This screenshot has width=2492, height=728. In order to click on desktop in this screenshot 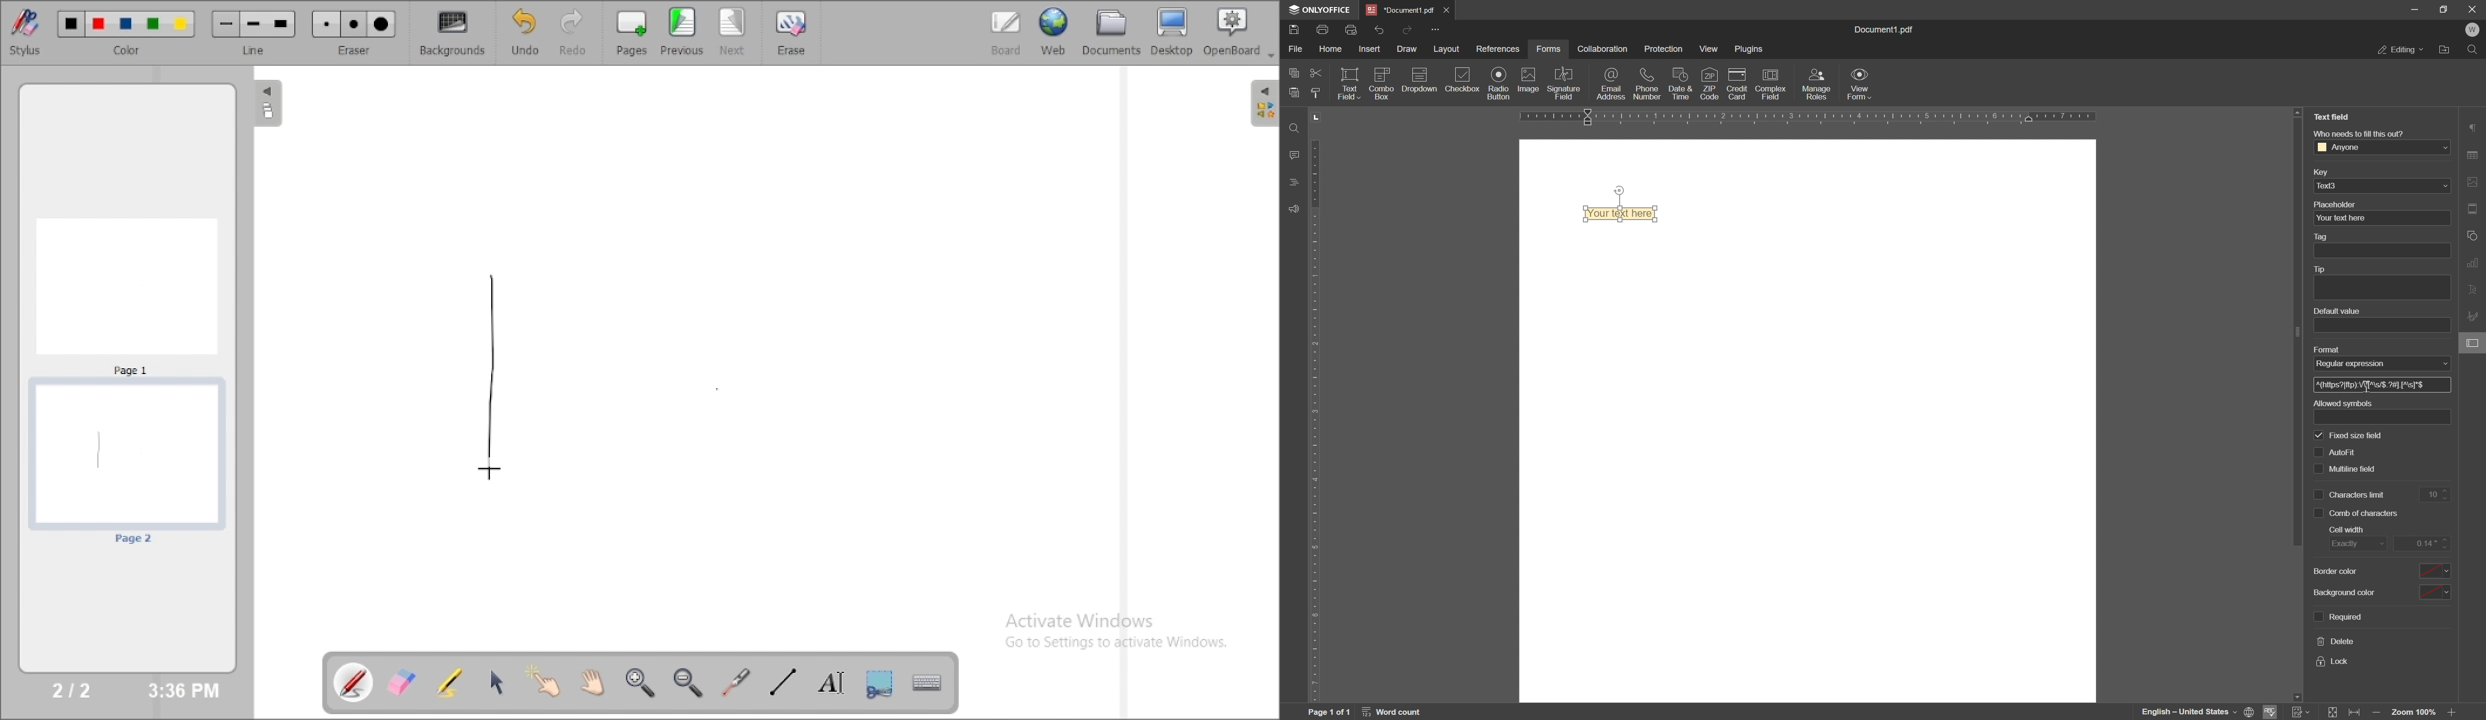, I will do `click(1173, 32)`.